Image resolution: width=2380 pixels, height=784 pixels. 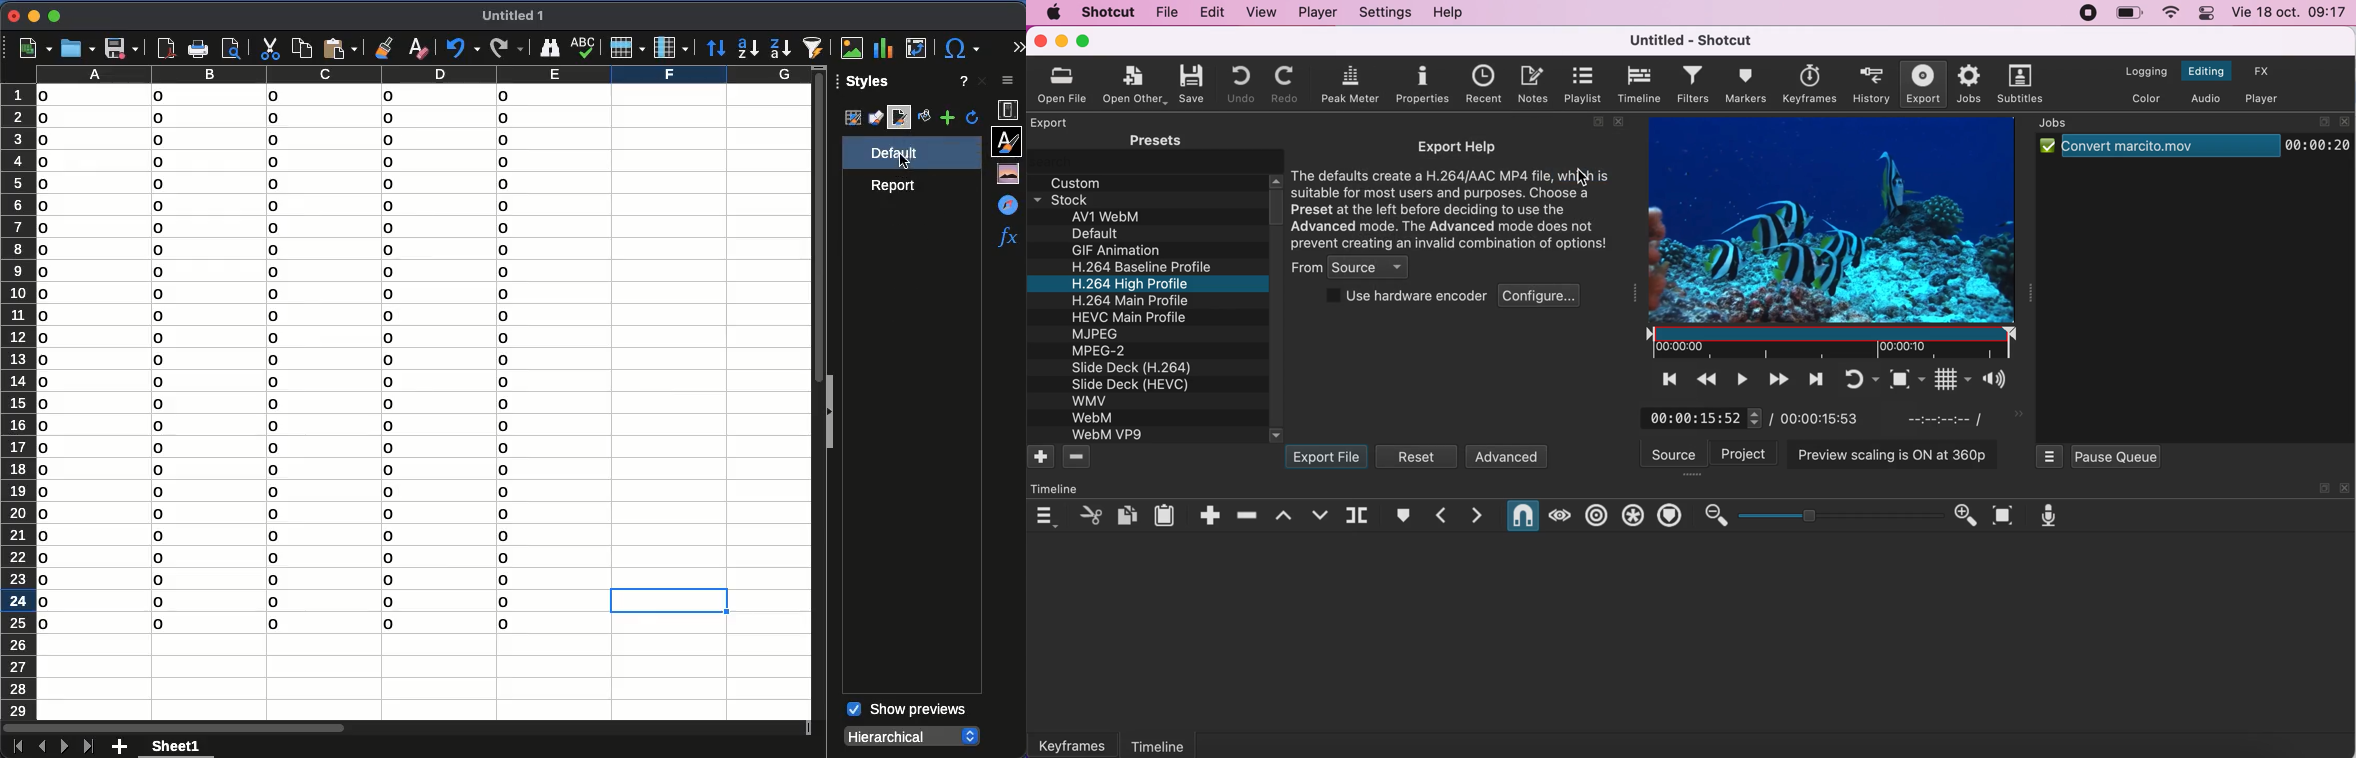 What do you see at coordinates (2087, 12) in the screenshot?
I see `recording stopped` at bounding box center [2087, 12].